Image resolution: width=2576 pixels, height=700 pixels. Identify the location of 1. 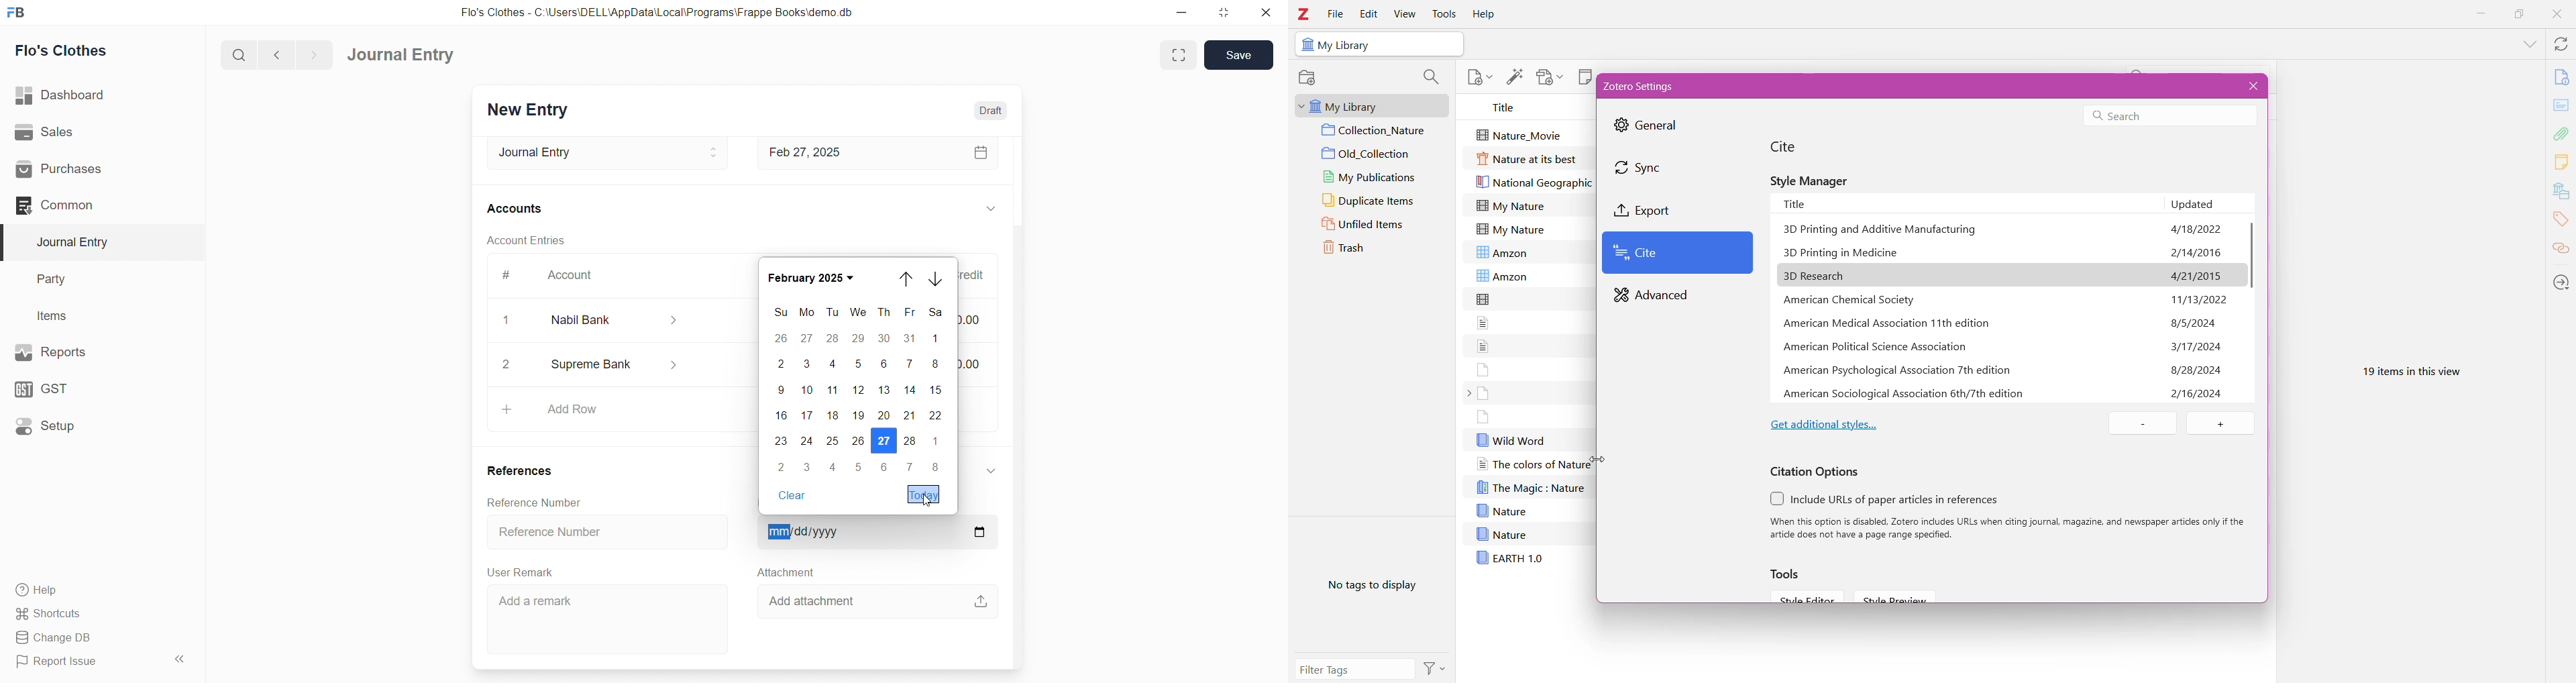
(935, 338).